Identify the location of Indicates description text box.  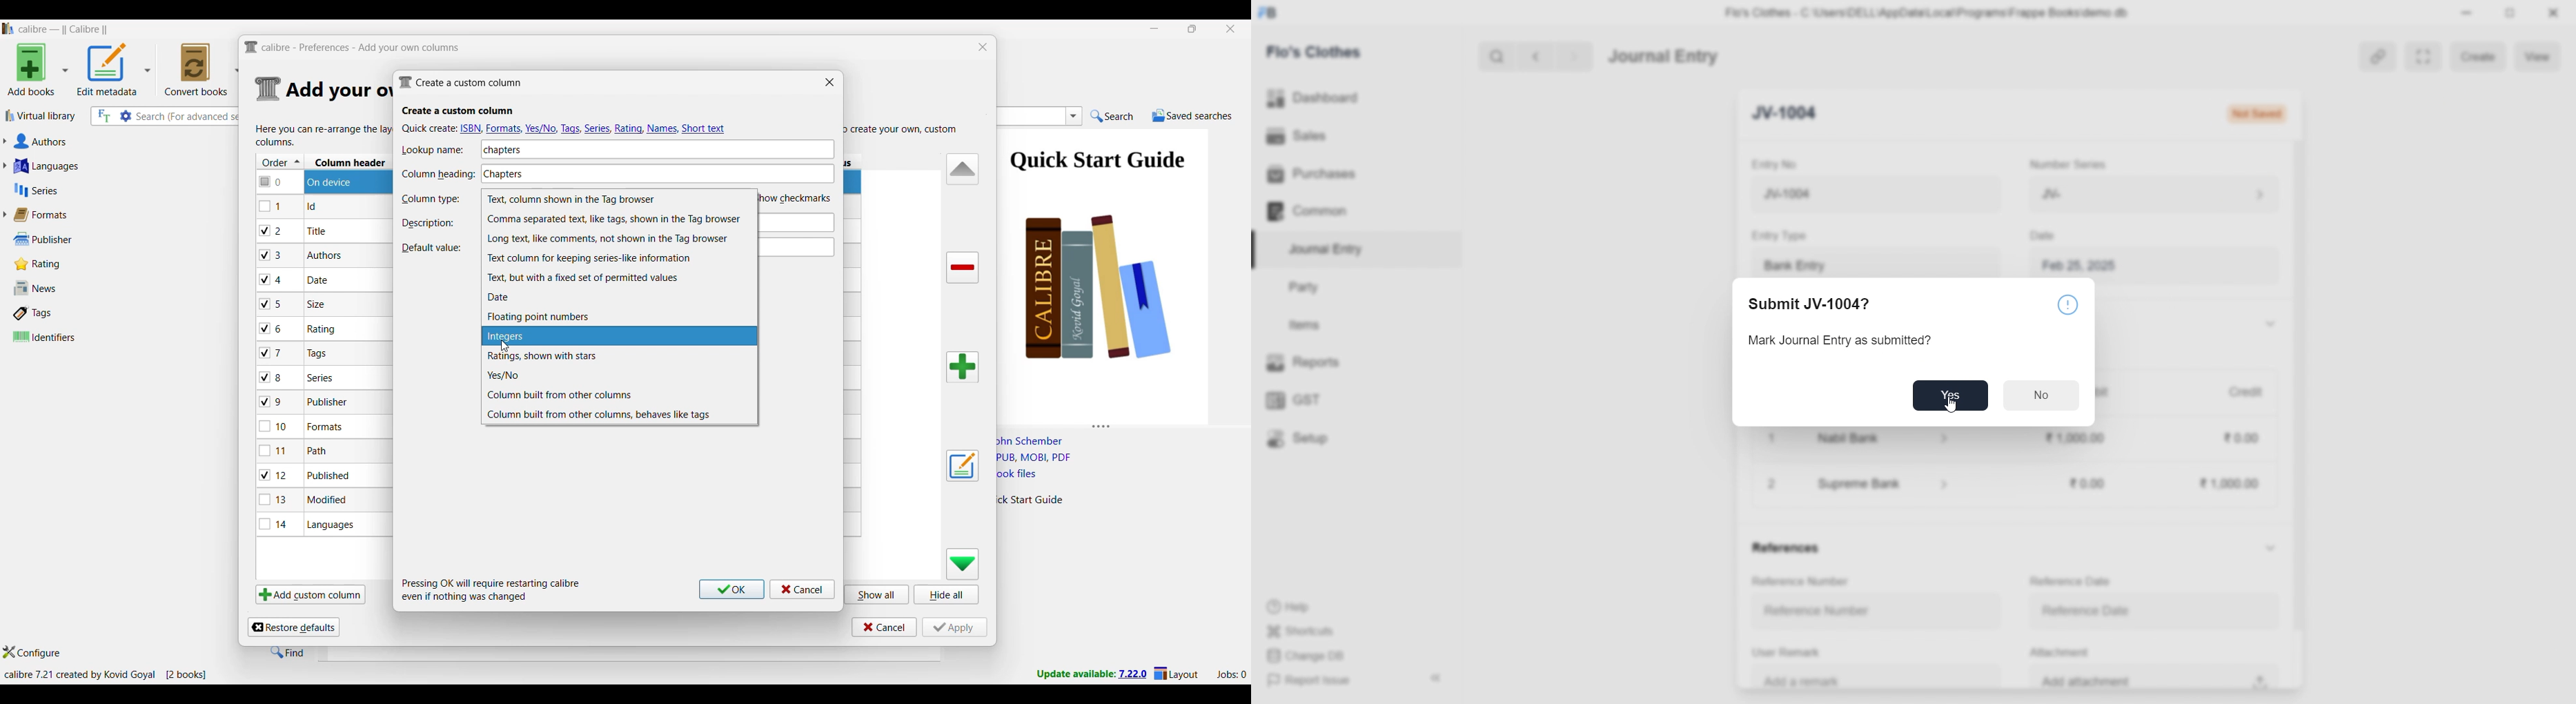
(428, 223).